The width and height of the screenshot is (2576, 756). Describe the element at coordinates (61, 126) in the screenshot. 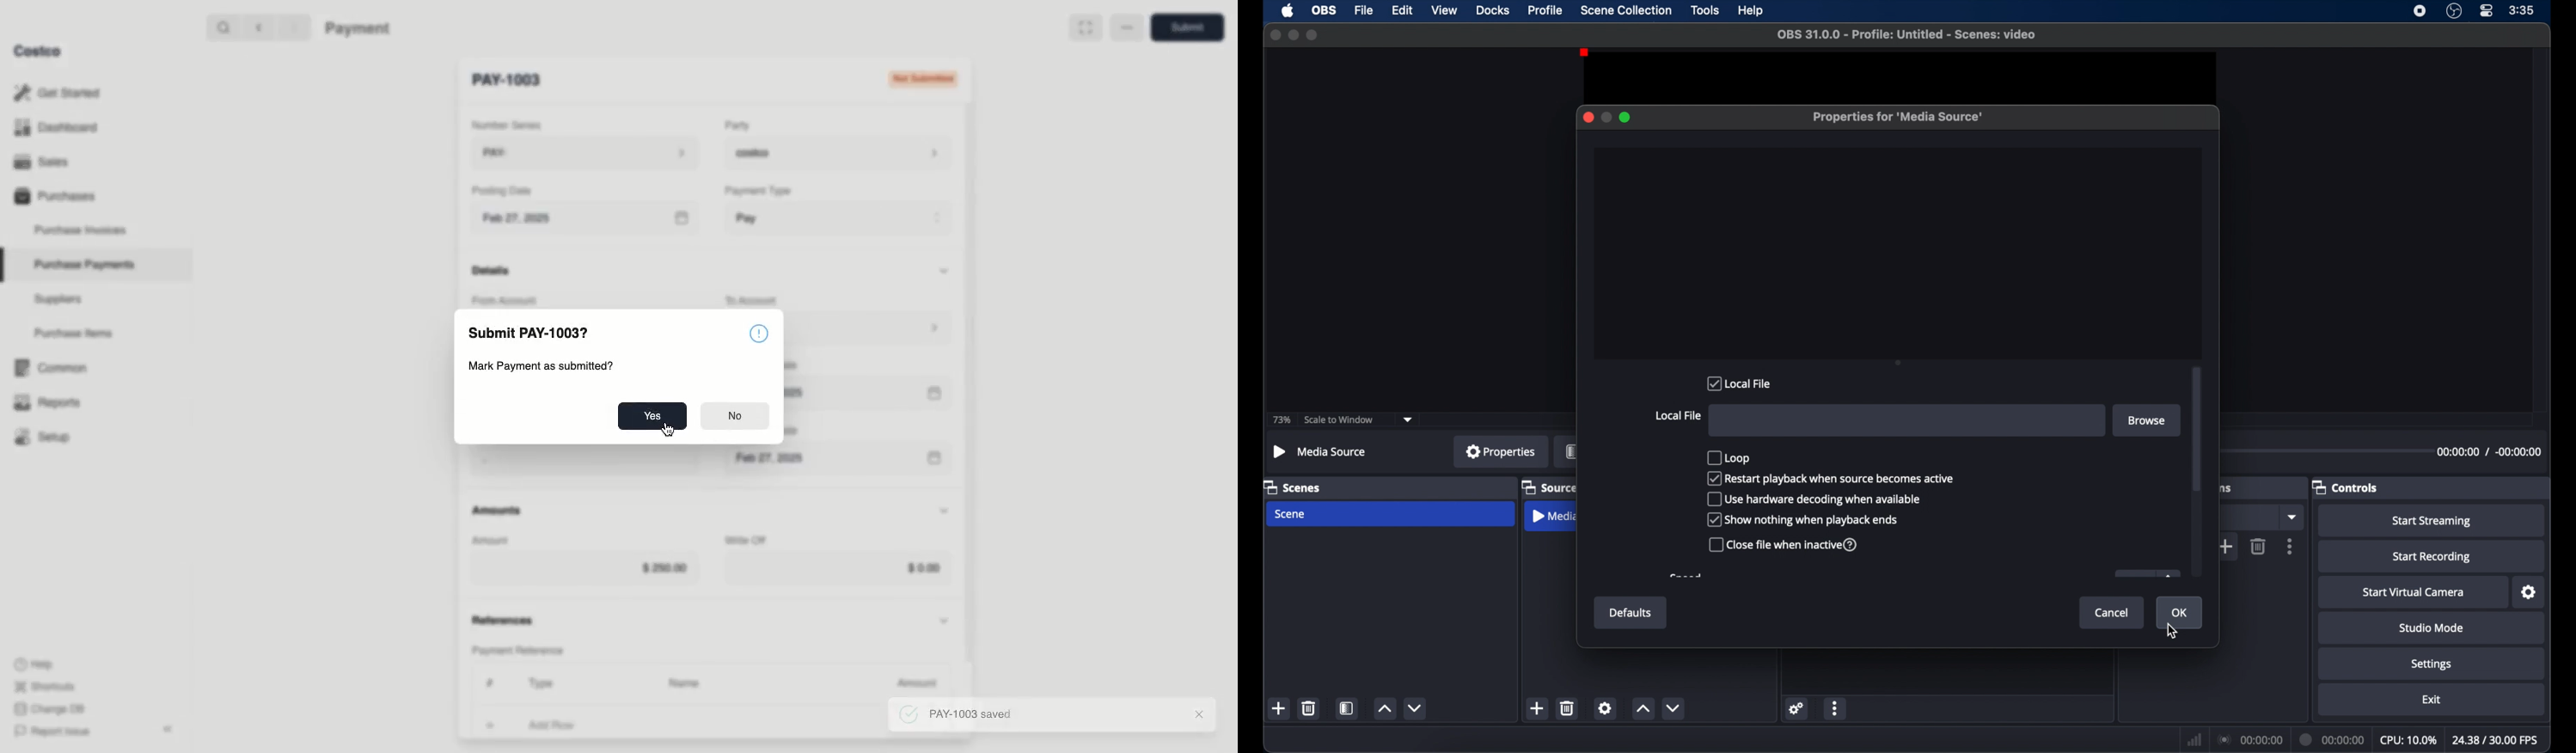

I see `Dashboard` at that location.